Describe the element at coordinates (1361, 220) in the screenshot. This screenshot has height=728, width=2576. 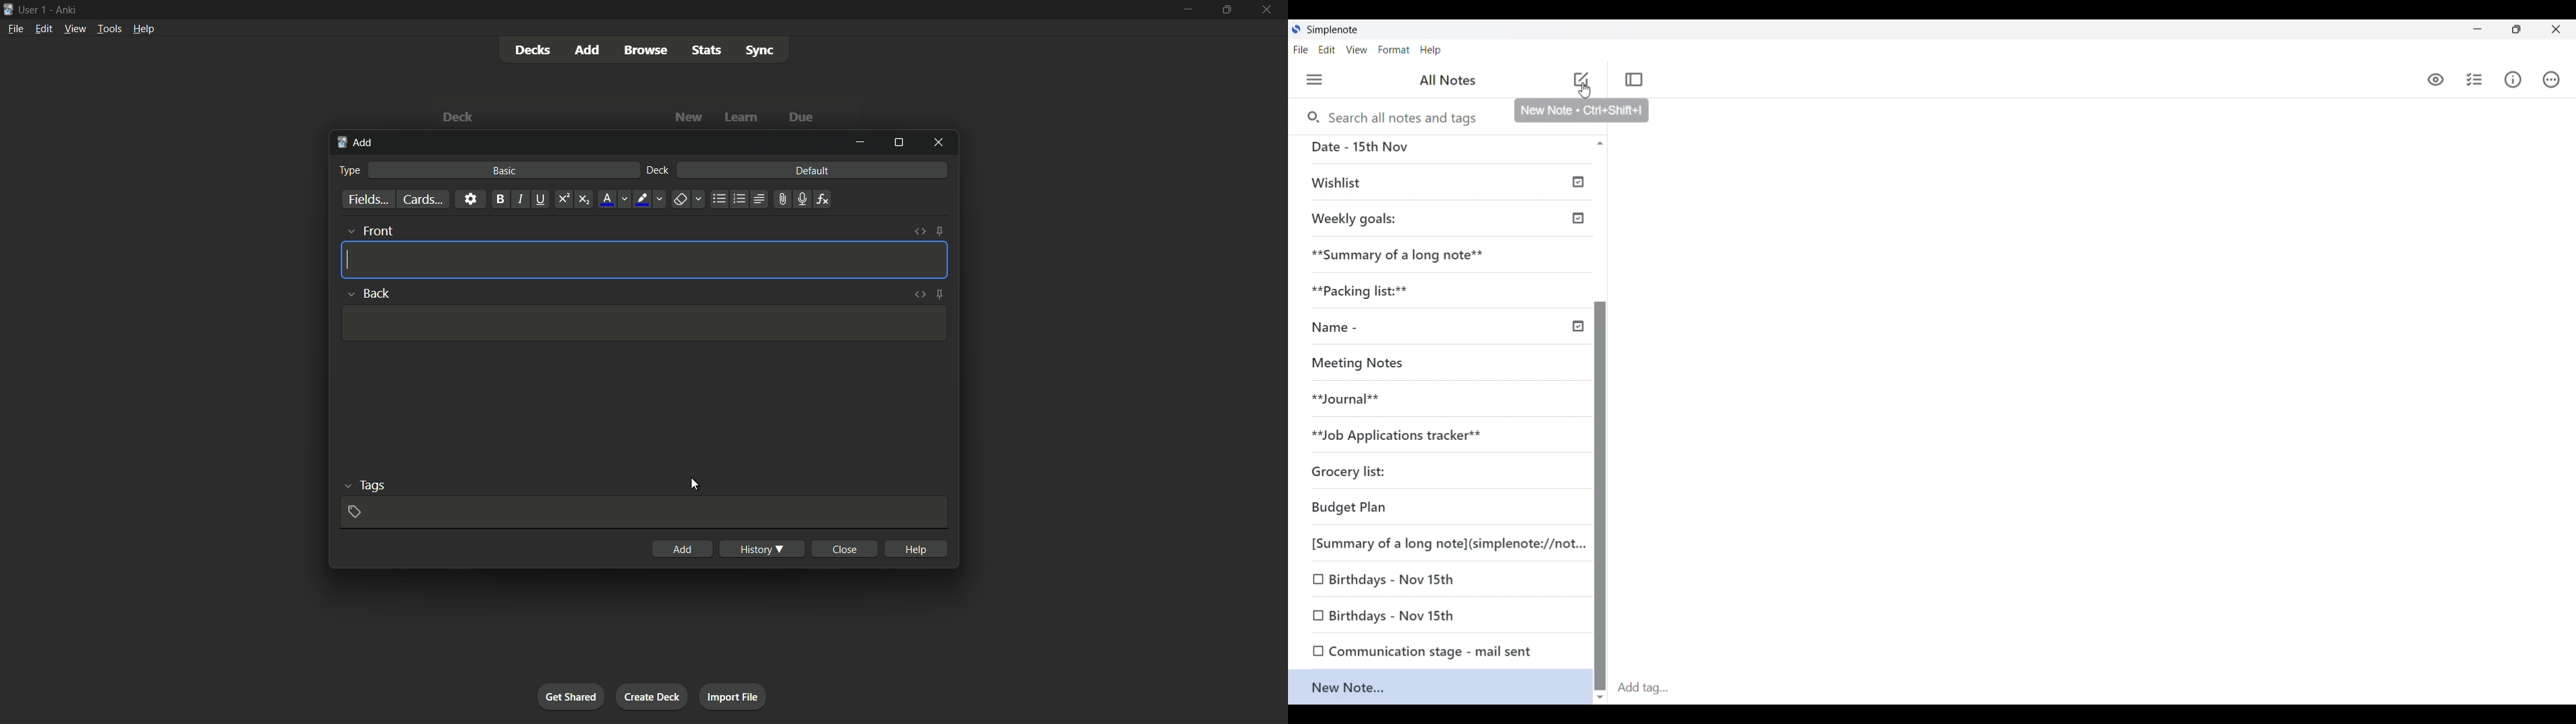
I see `Weekly goals:` at that location.